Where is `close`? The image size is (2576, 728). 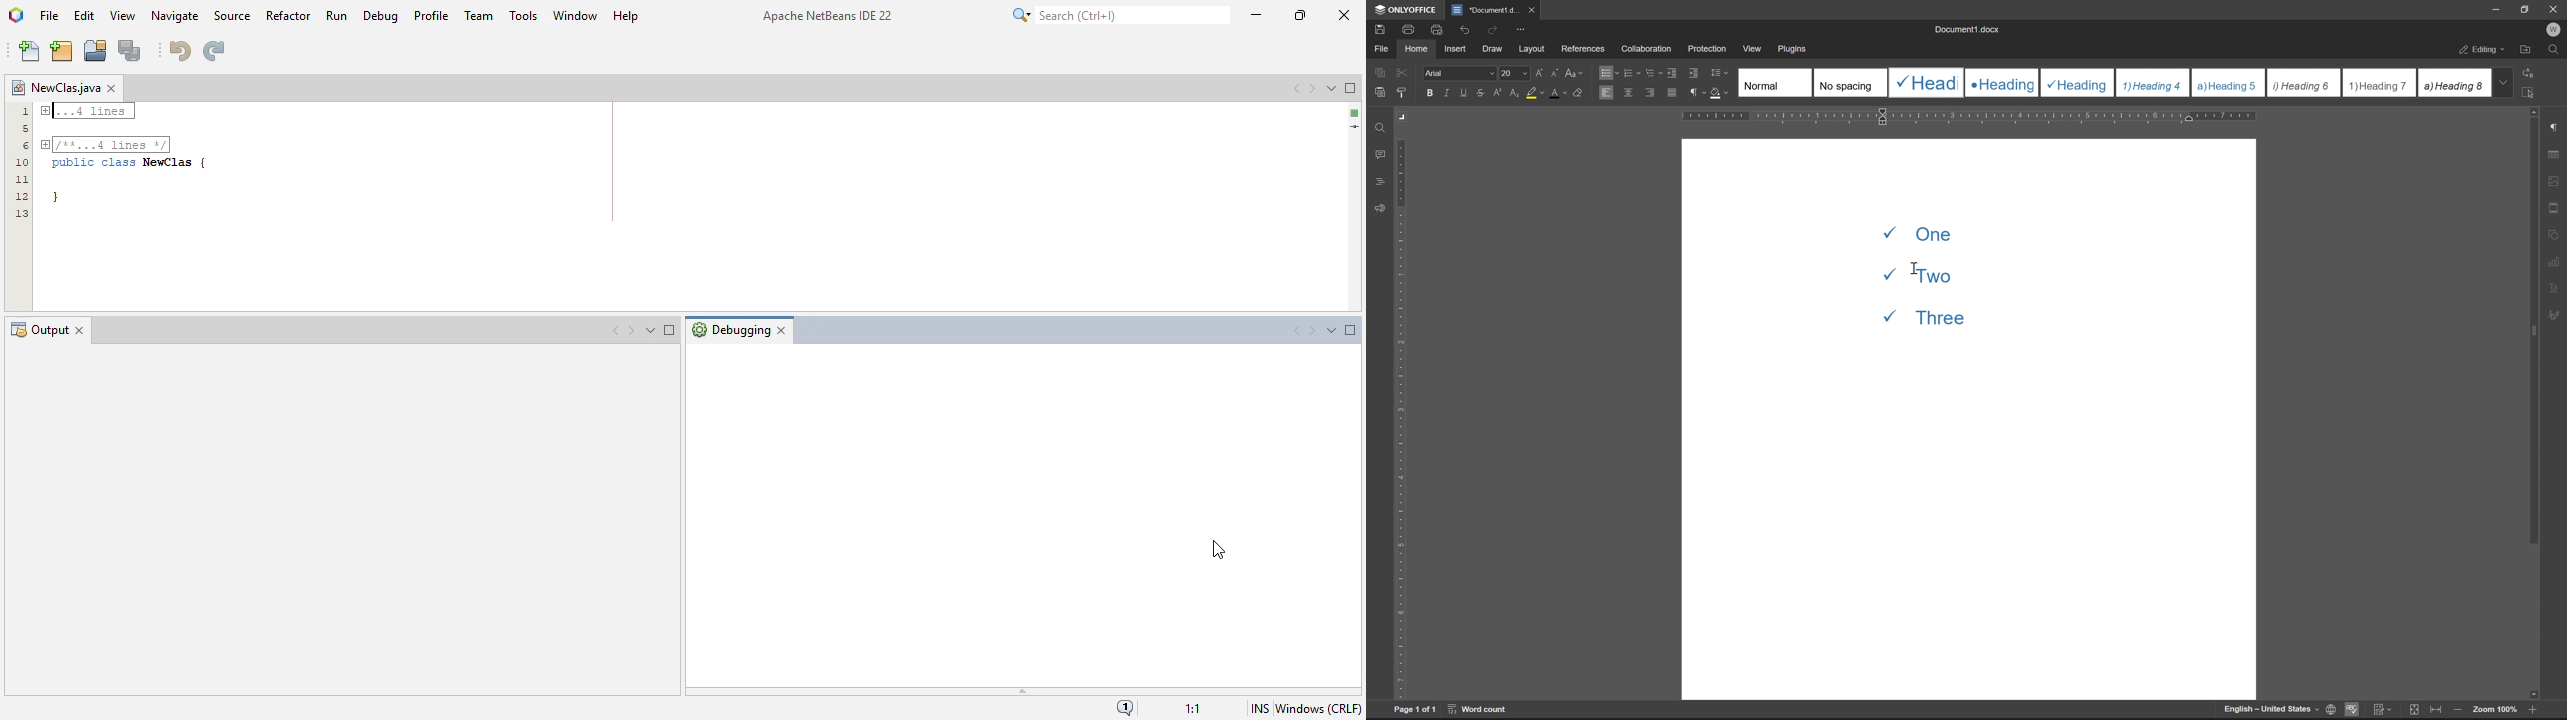
close is located at coordinates (1531, 9).